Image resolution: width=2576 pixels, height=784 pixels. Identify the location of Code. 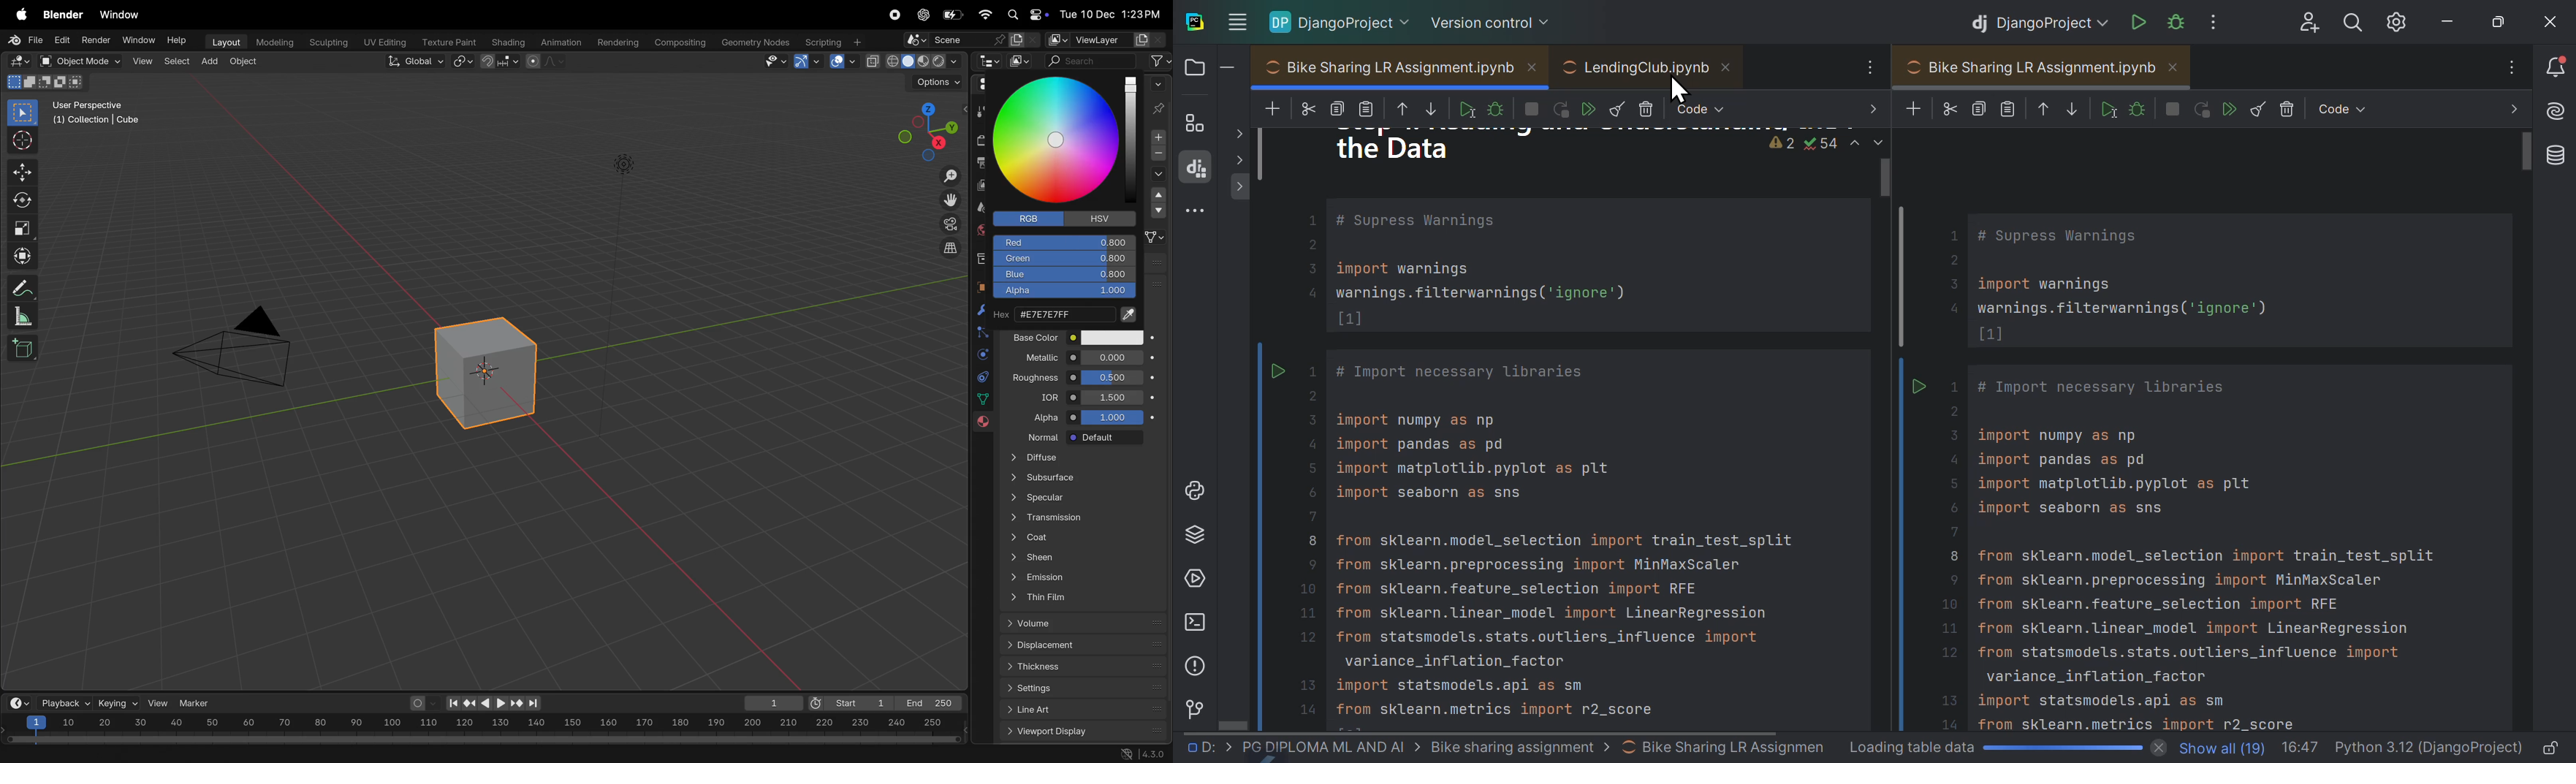
(1574, 443).